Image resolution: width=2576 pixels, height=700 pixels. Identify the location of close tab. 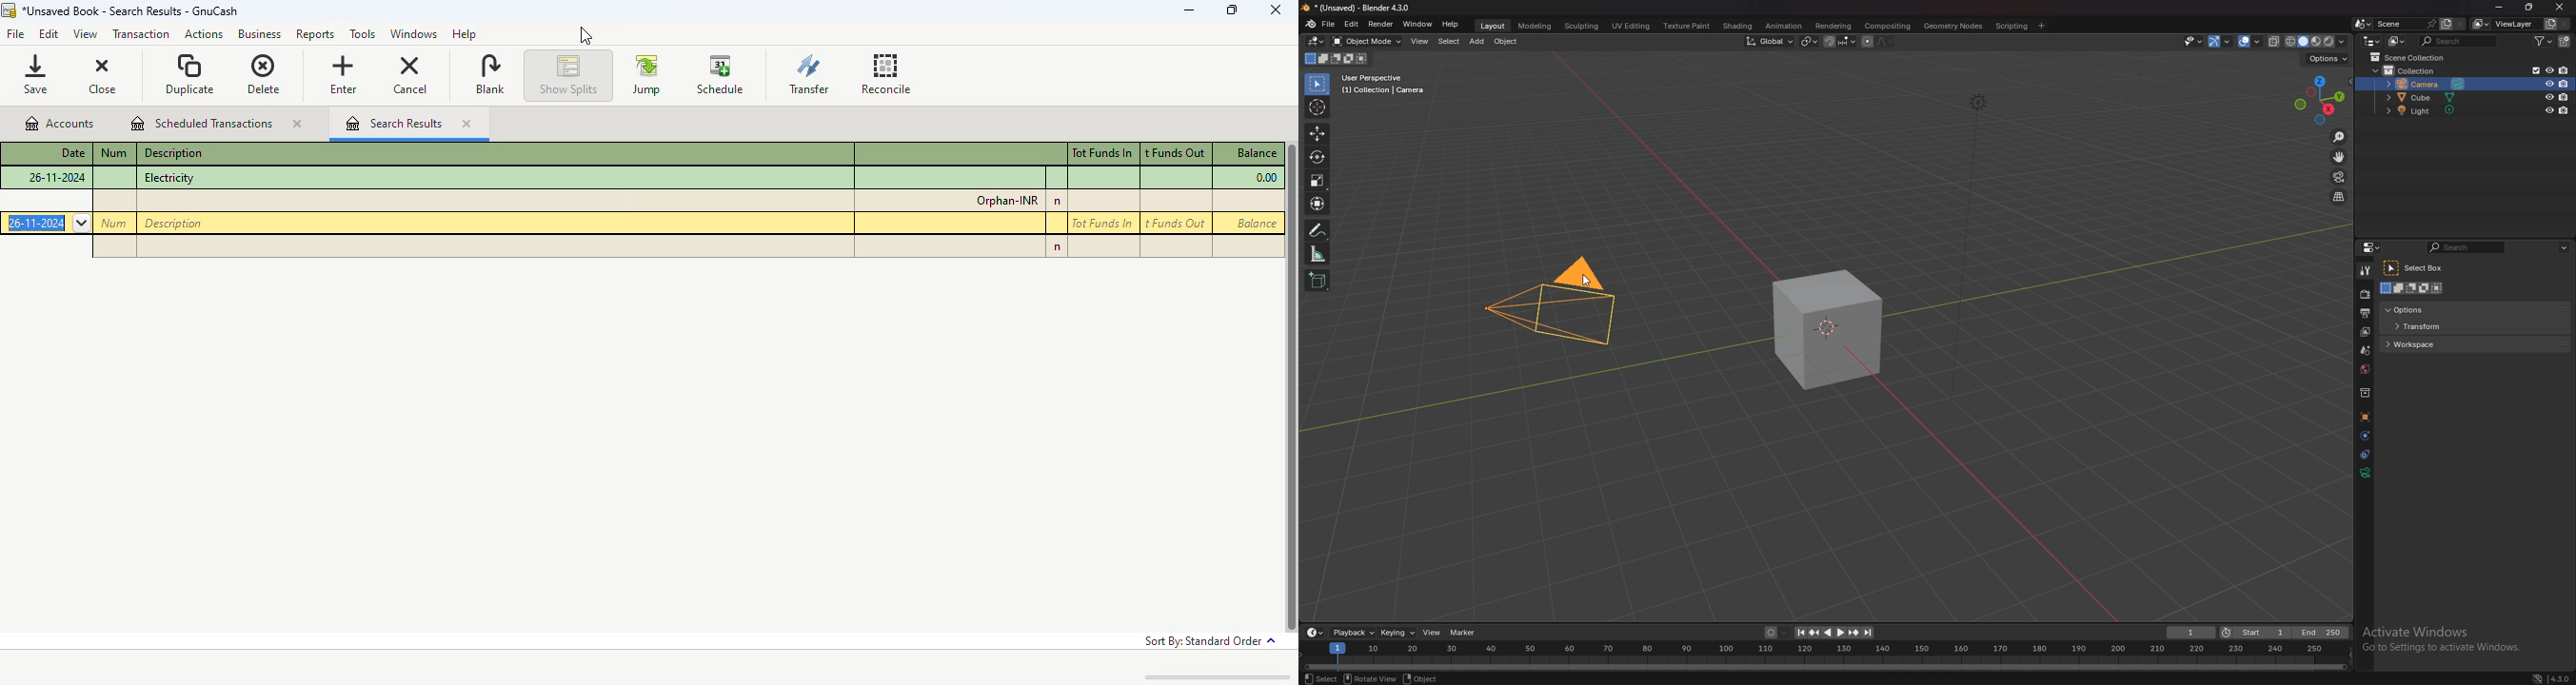
(467, 125).